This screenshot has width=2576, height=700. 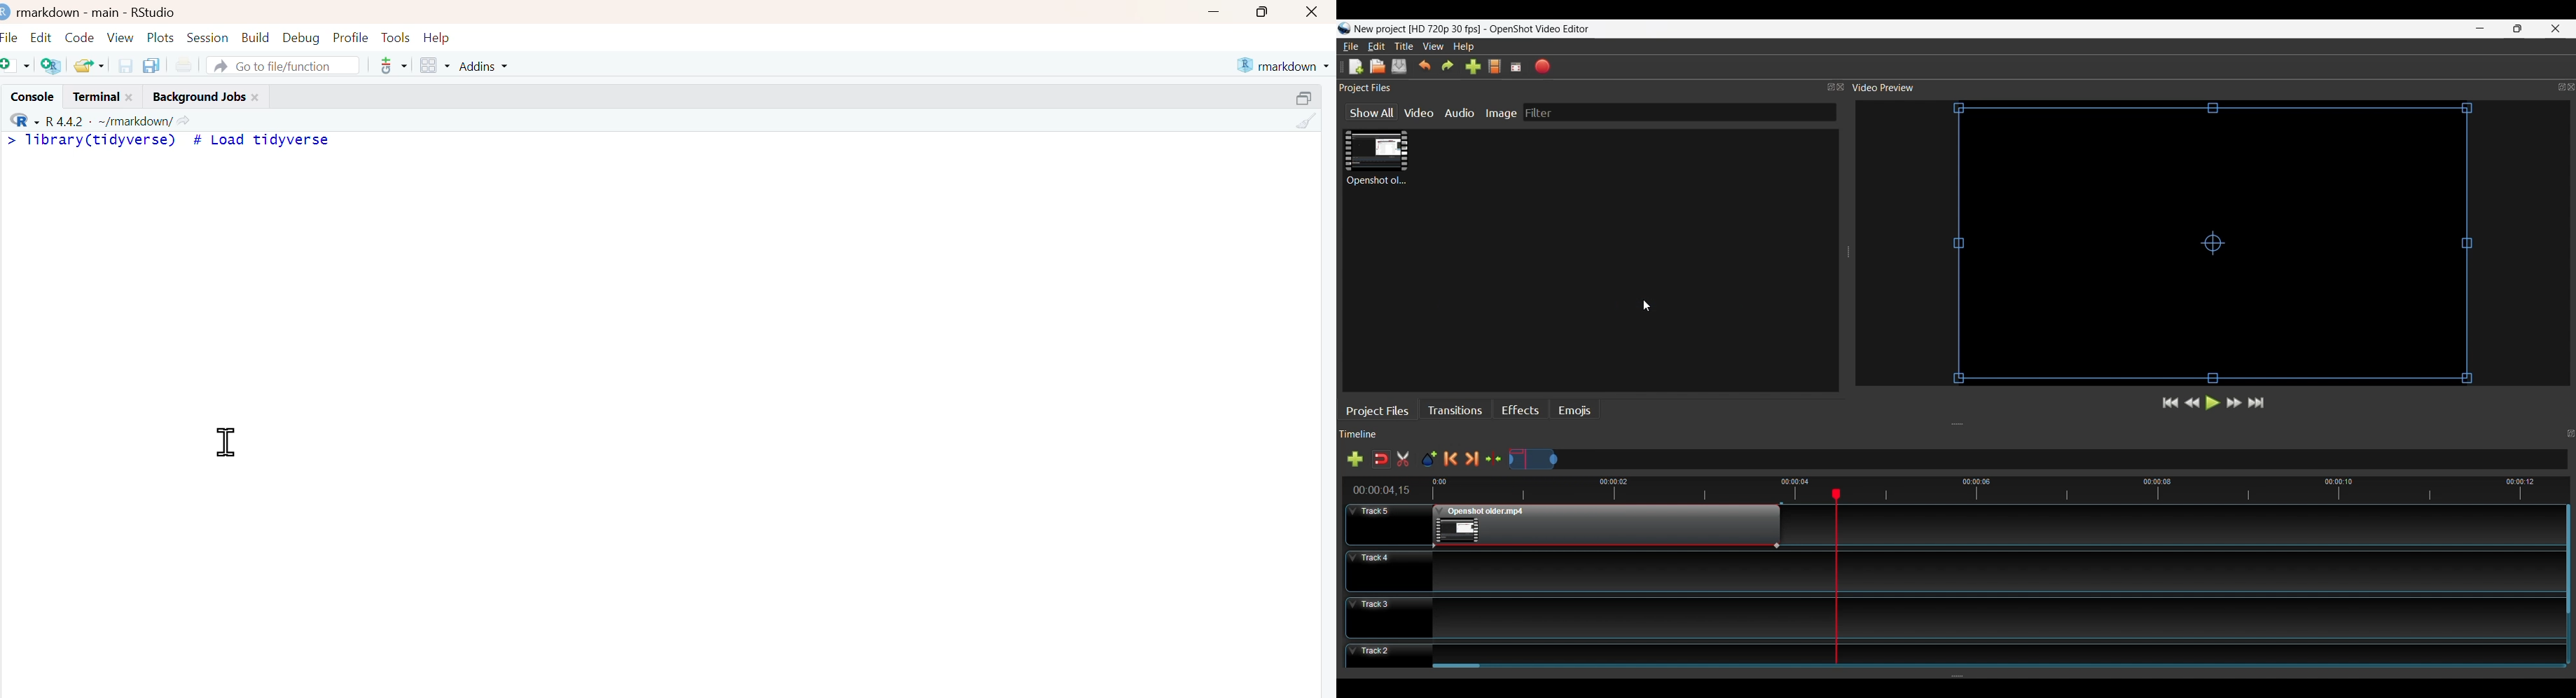 I want to click on new file, so click(x=17, y=64).